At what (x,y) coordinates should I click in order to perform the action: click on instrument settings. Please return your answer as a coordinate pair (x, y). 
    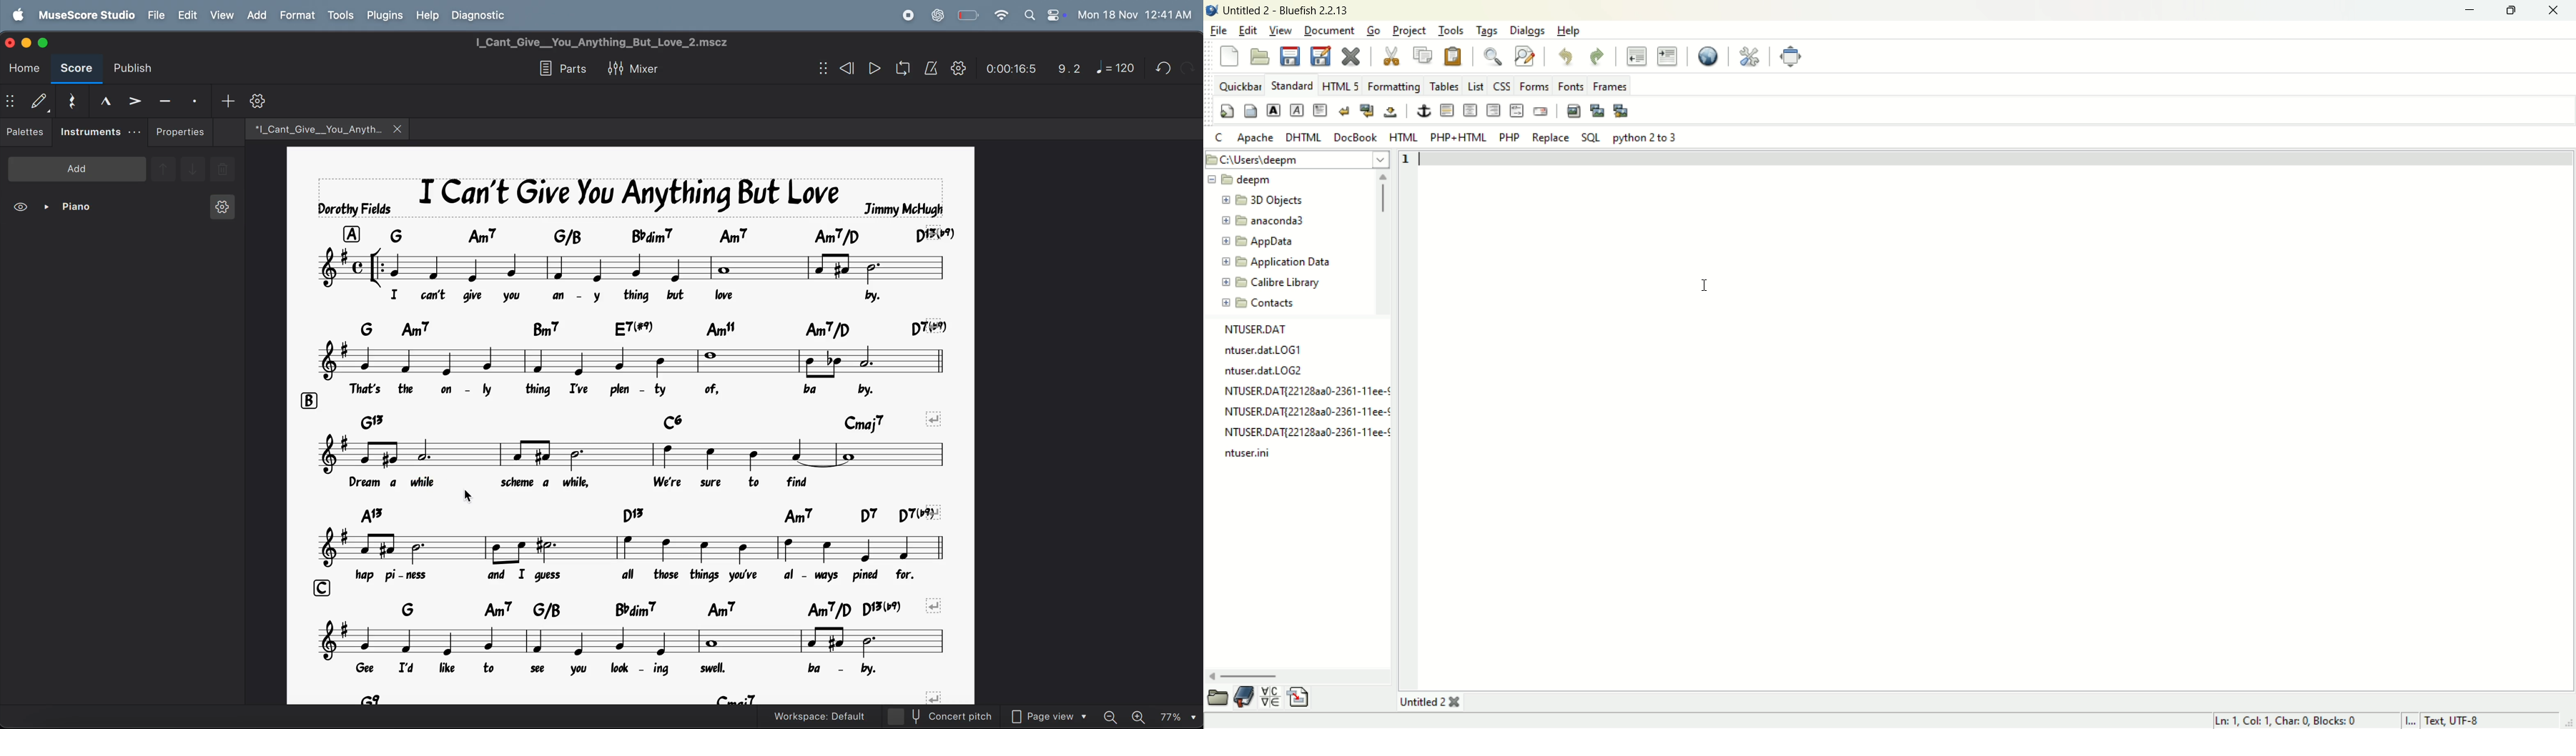
    Looking at the image, I should click on (216, 206).